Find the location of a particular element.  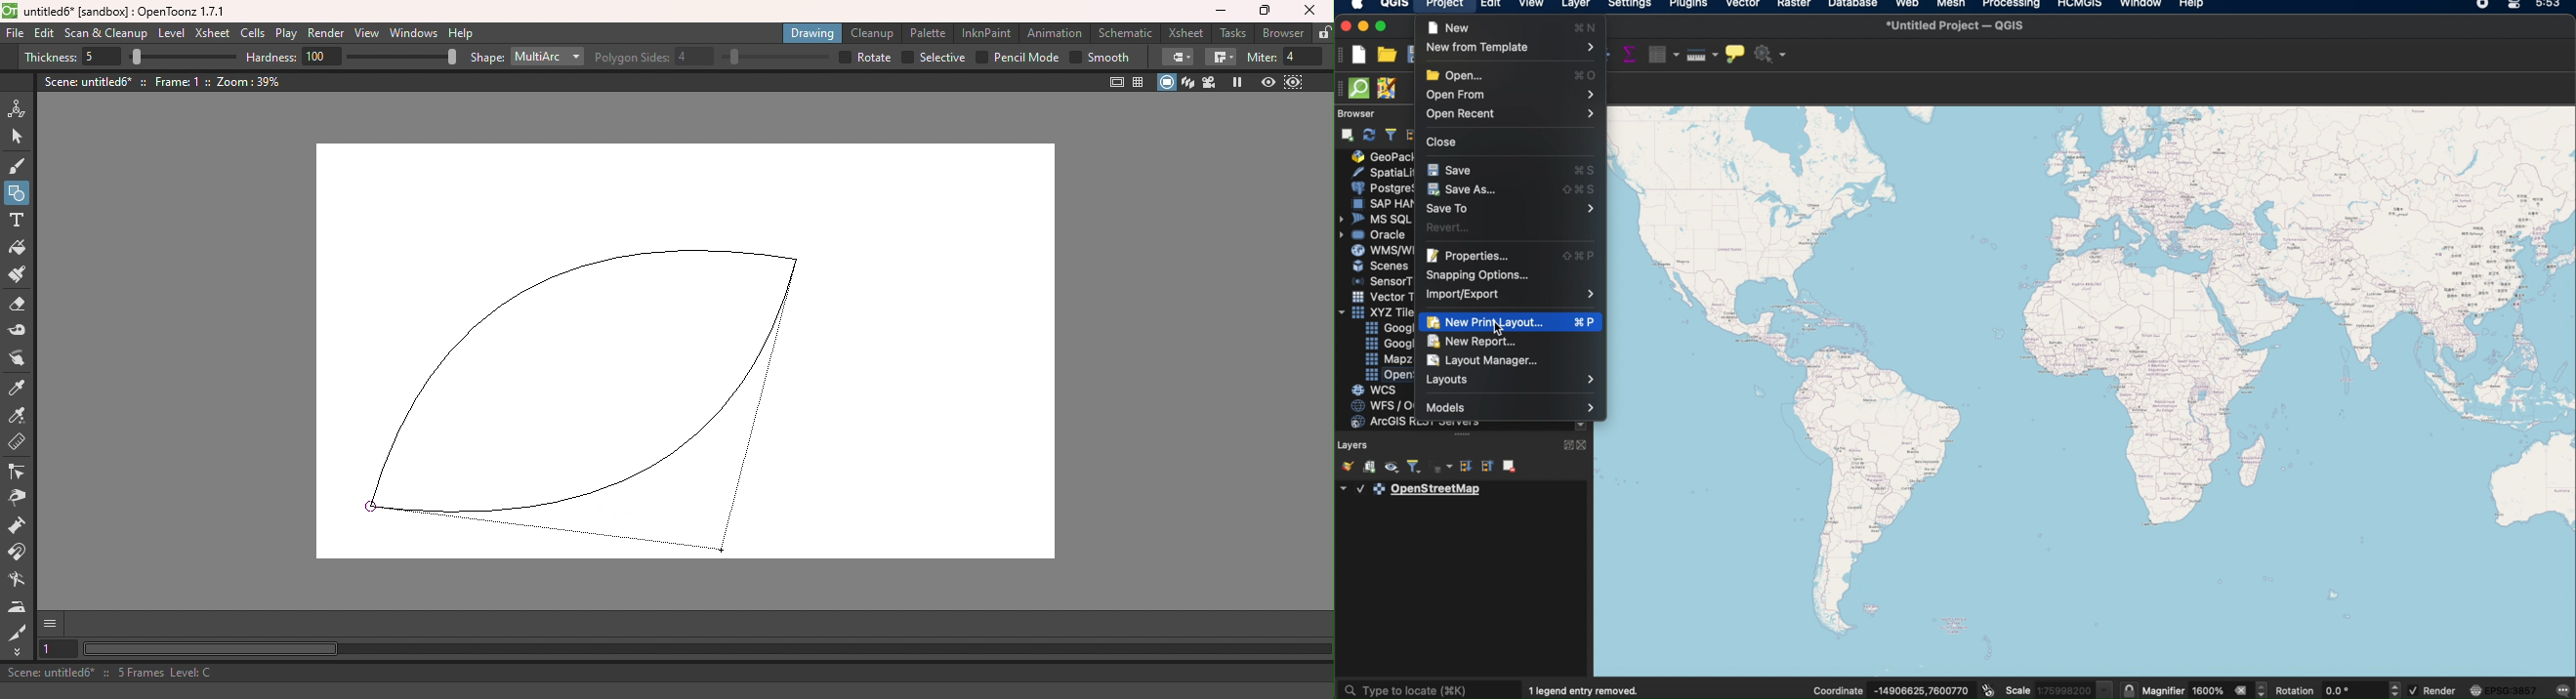

Import/Export  is located at coordinates (1511, 294).